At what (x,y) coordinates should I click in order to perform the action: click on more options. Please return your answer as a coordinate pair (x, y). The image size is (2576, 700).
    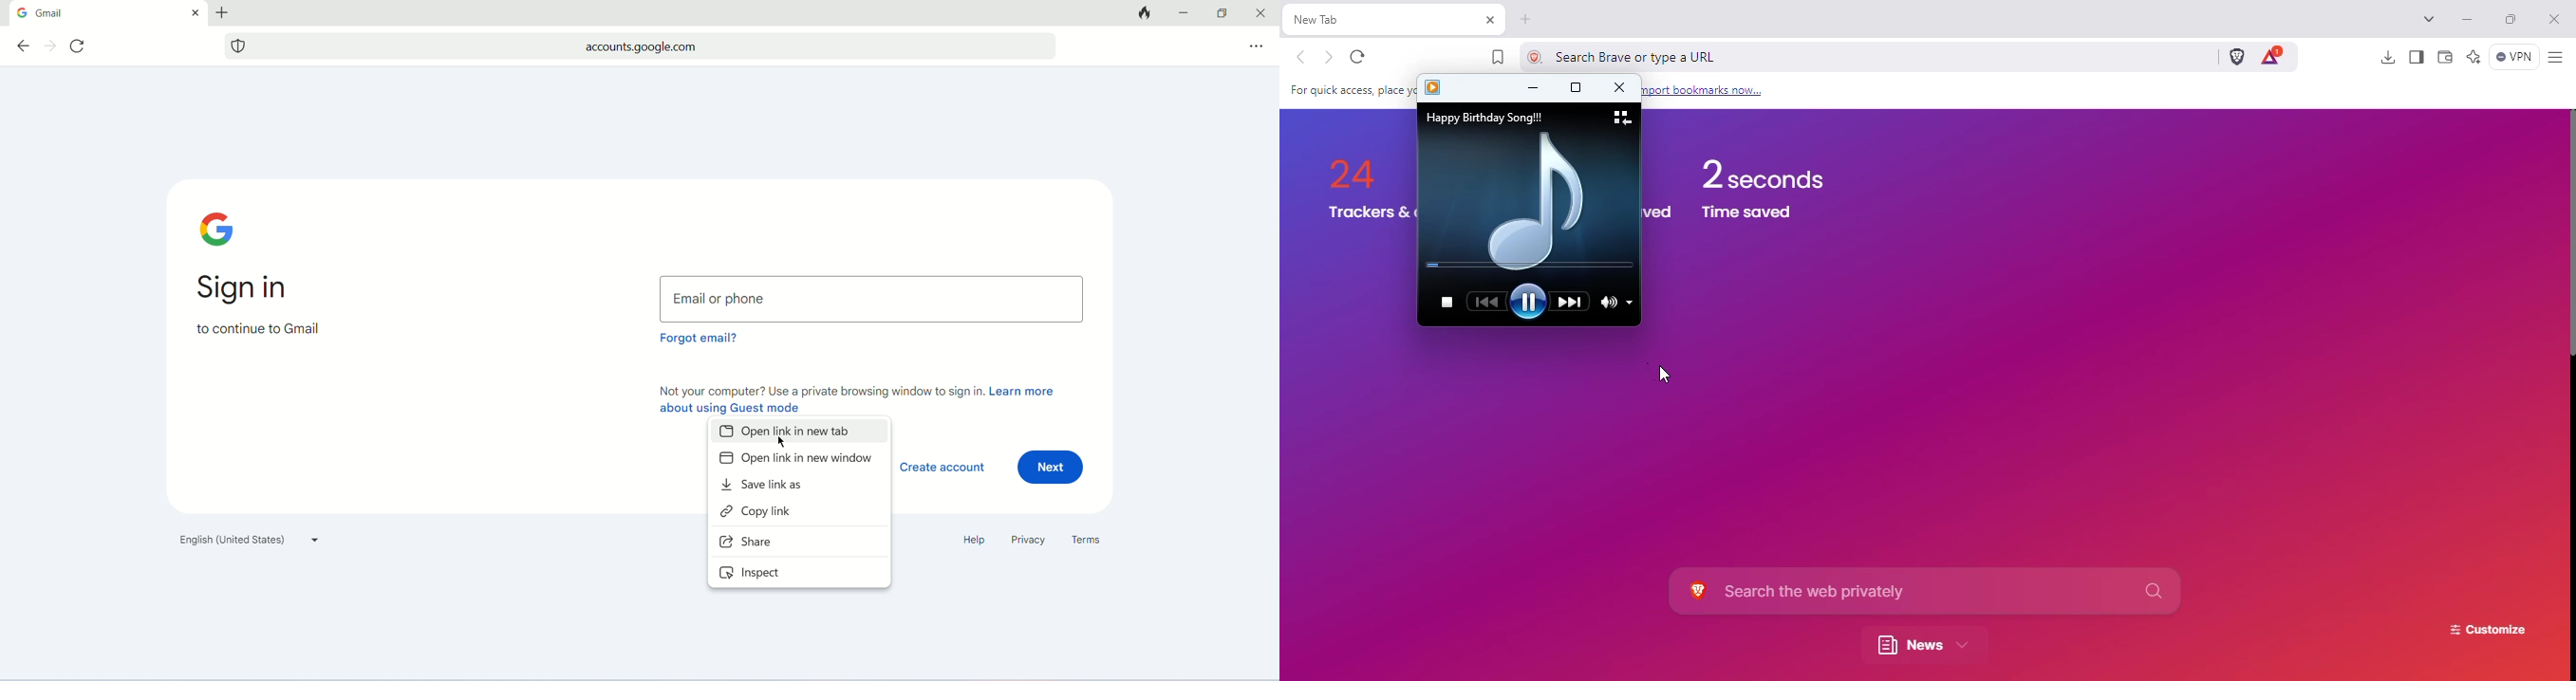
    Looking at the image, I should click on (1255, 45).